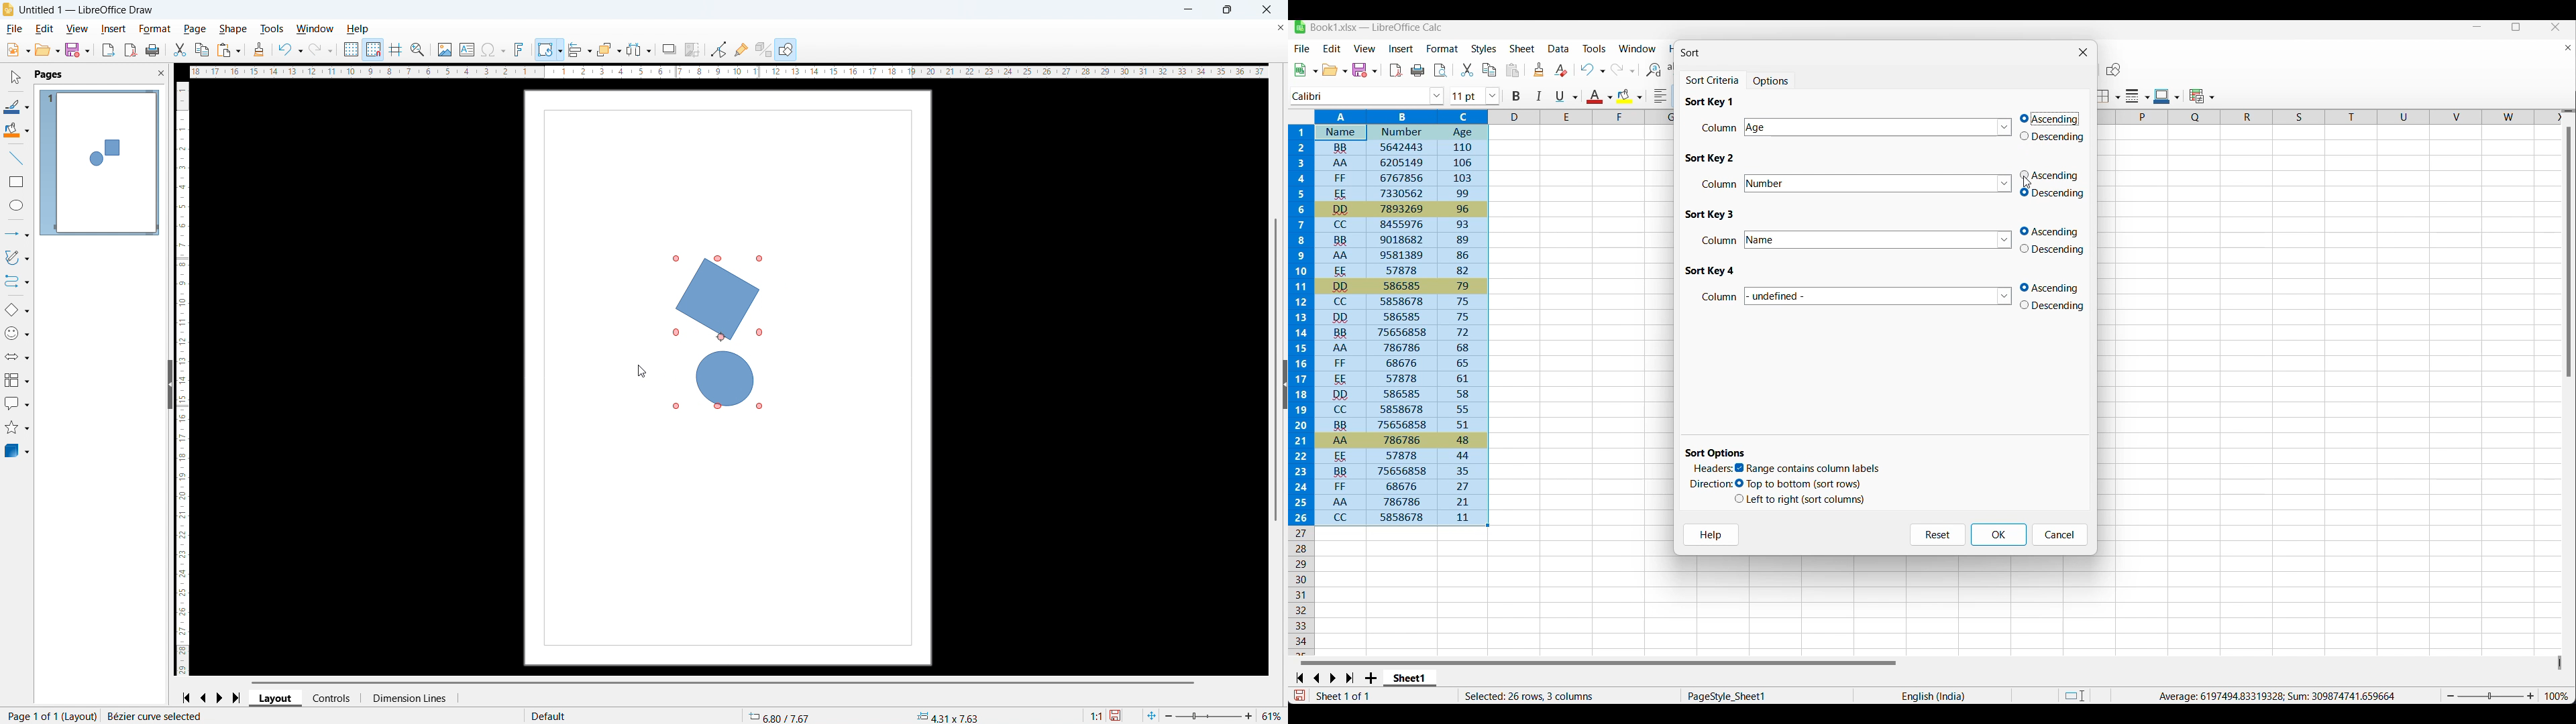  Describe the element at coordinates (728, 72) in the screenshot. I see `Horizontal ruler ` at that location.